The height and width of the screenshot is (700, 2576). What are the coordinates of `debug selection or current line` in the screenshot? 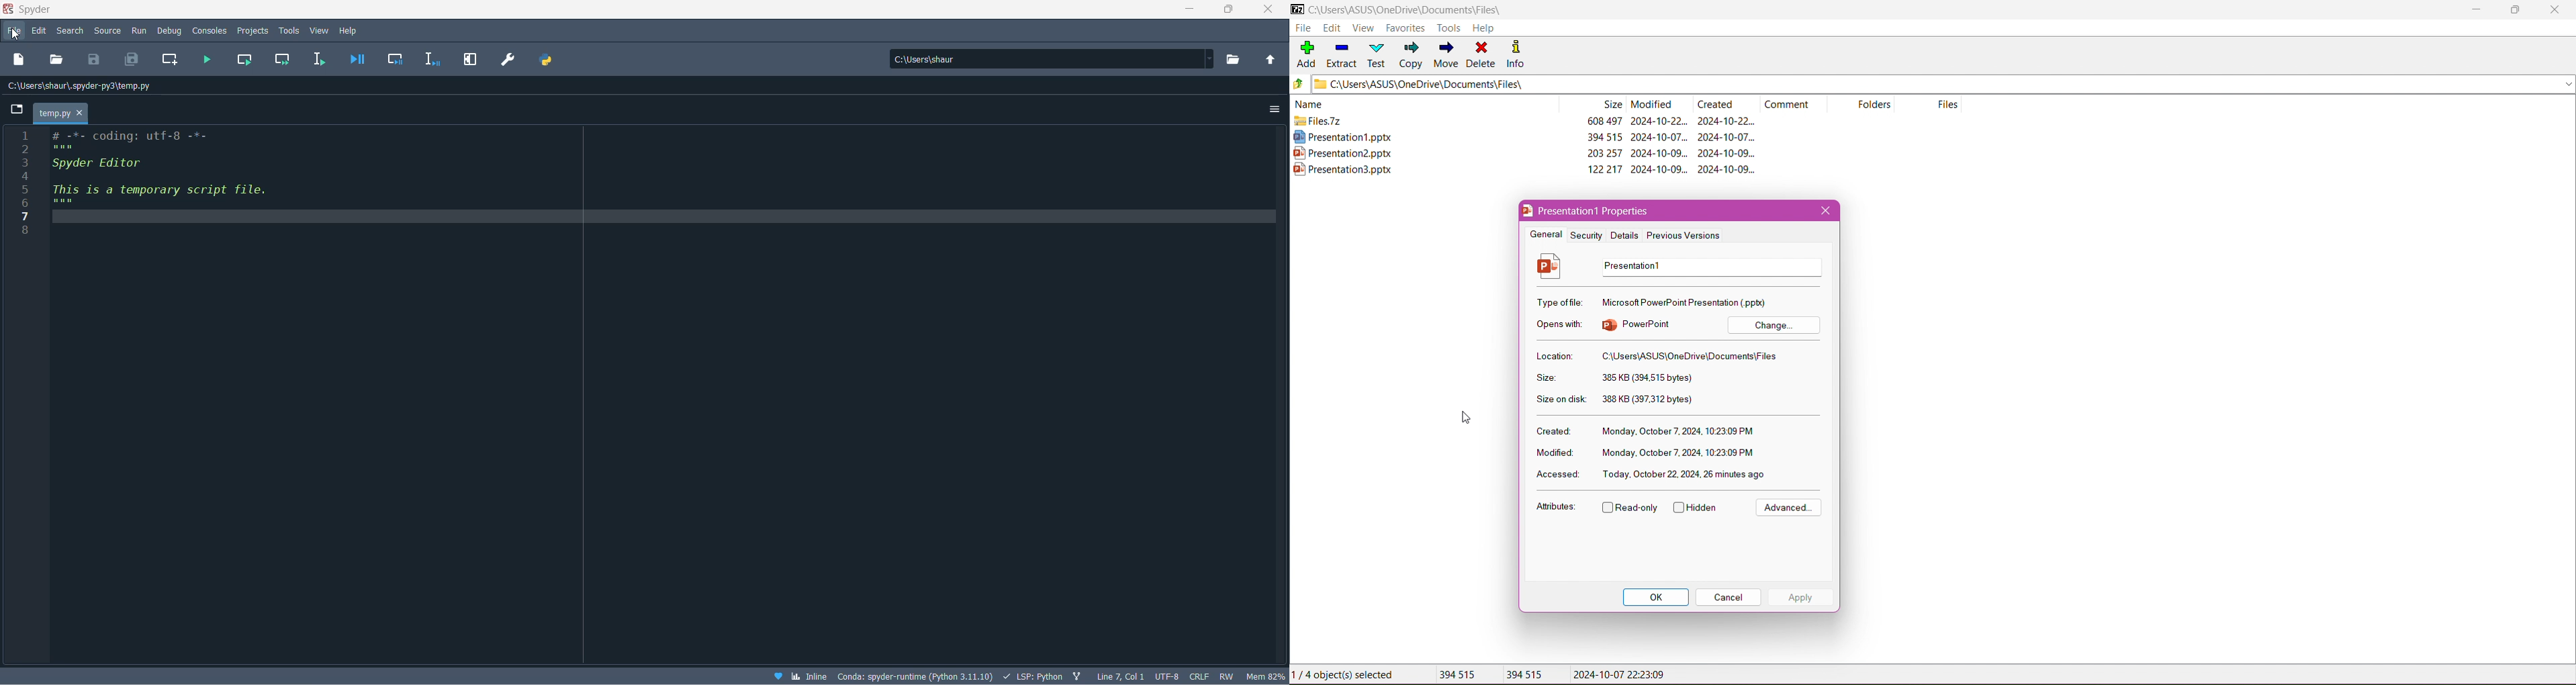 It's located at (433, 61).